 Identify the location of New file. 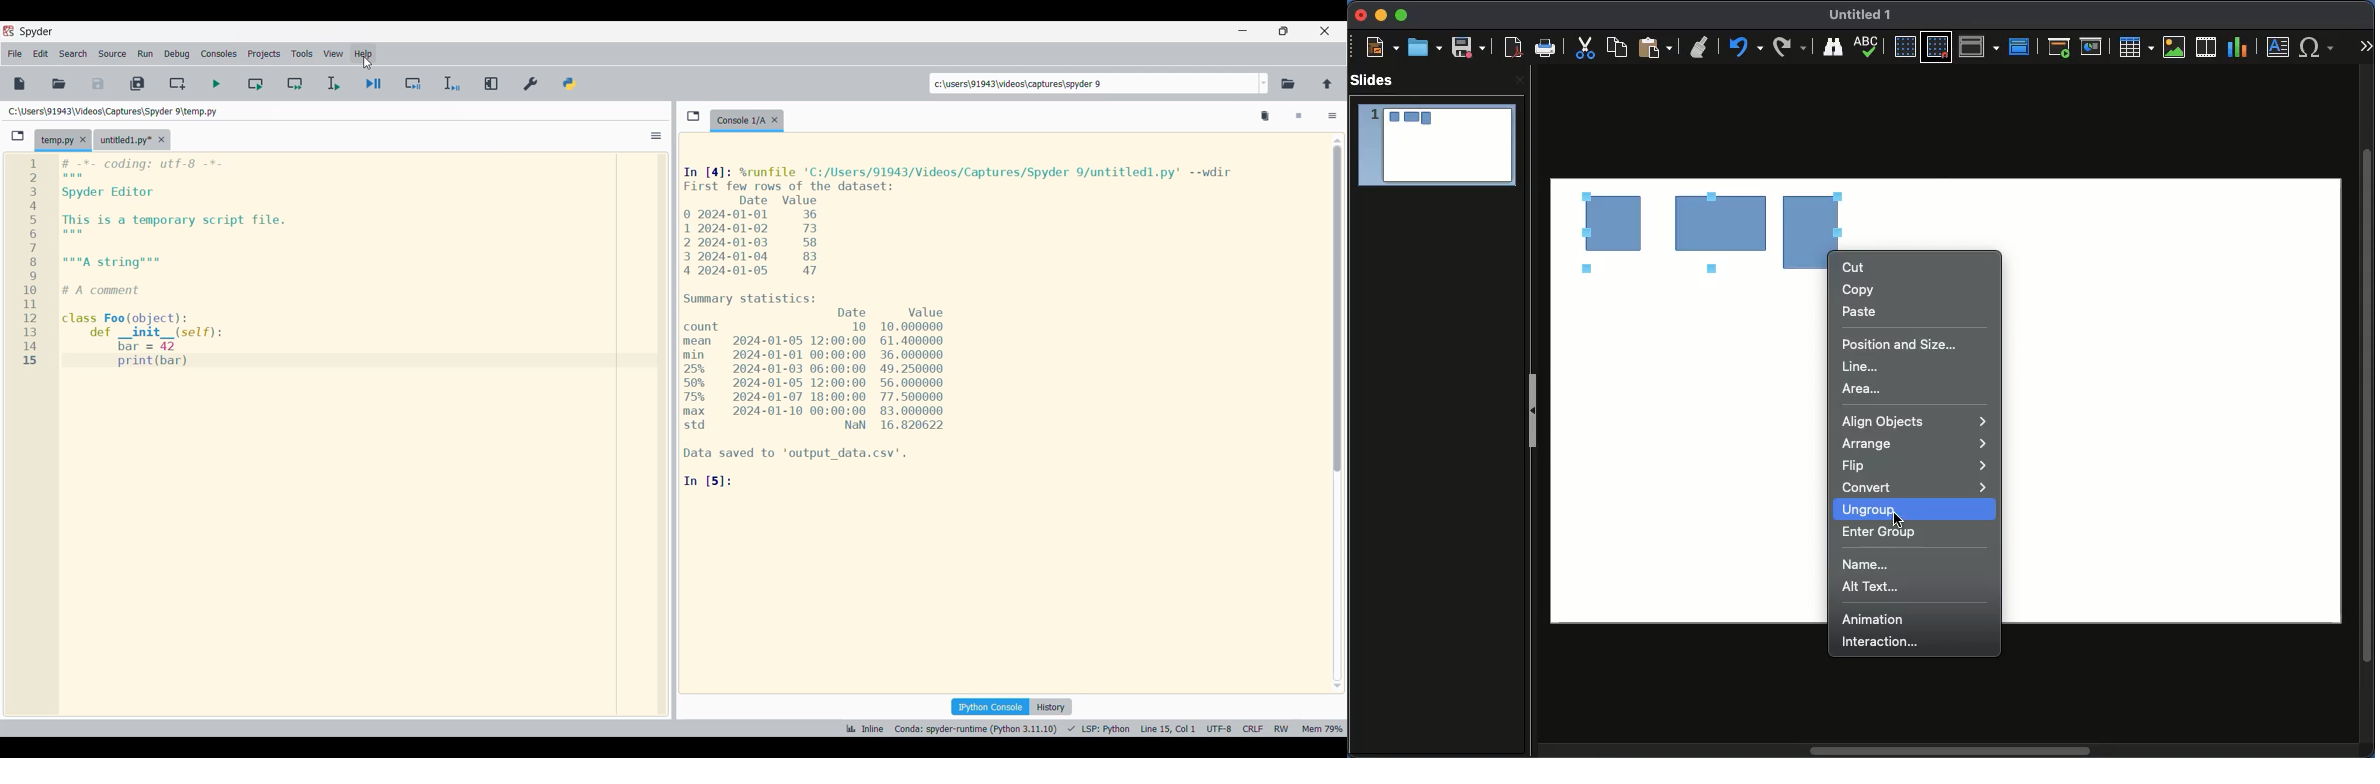
(19, 84).